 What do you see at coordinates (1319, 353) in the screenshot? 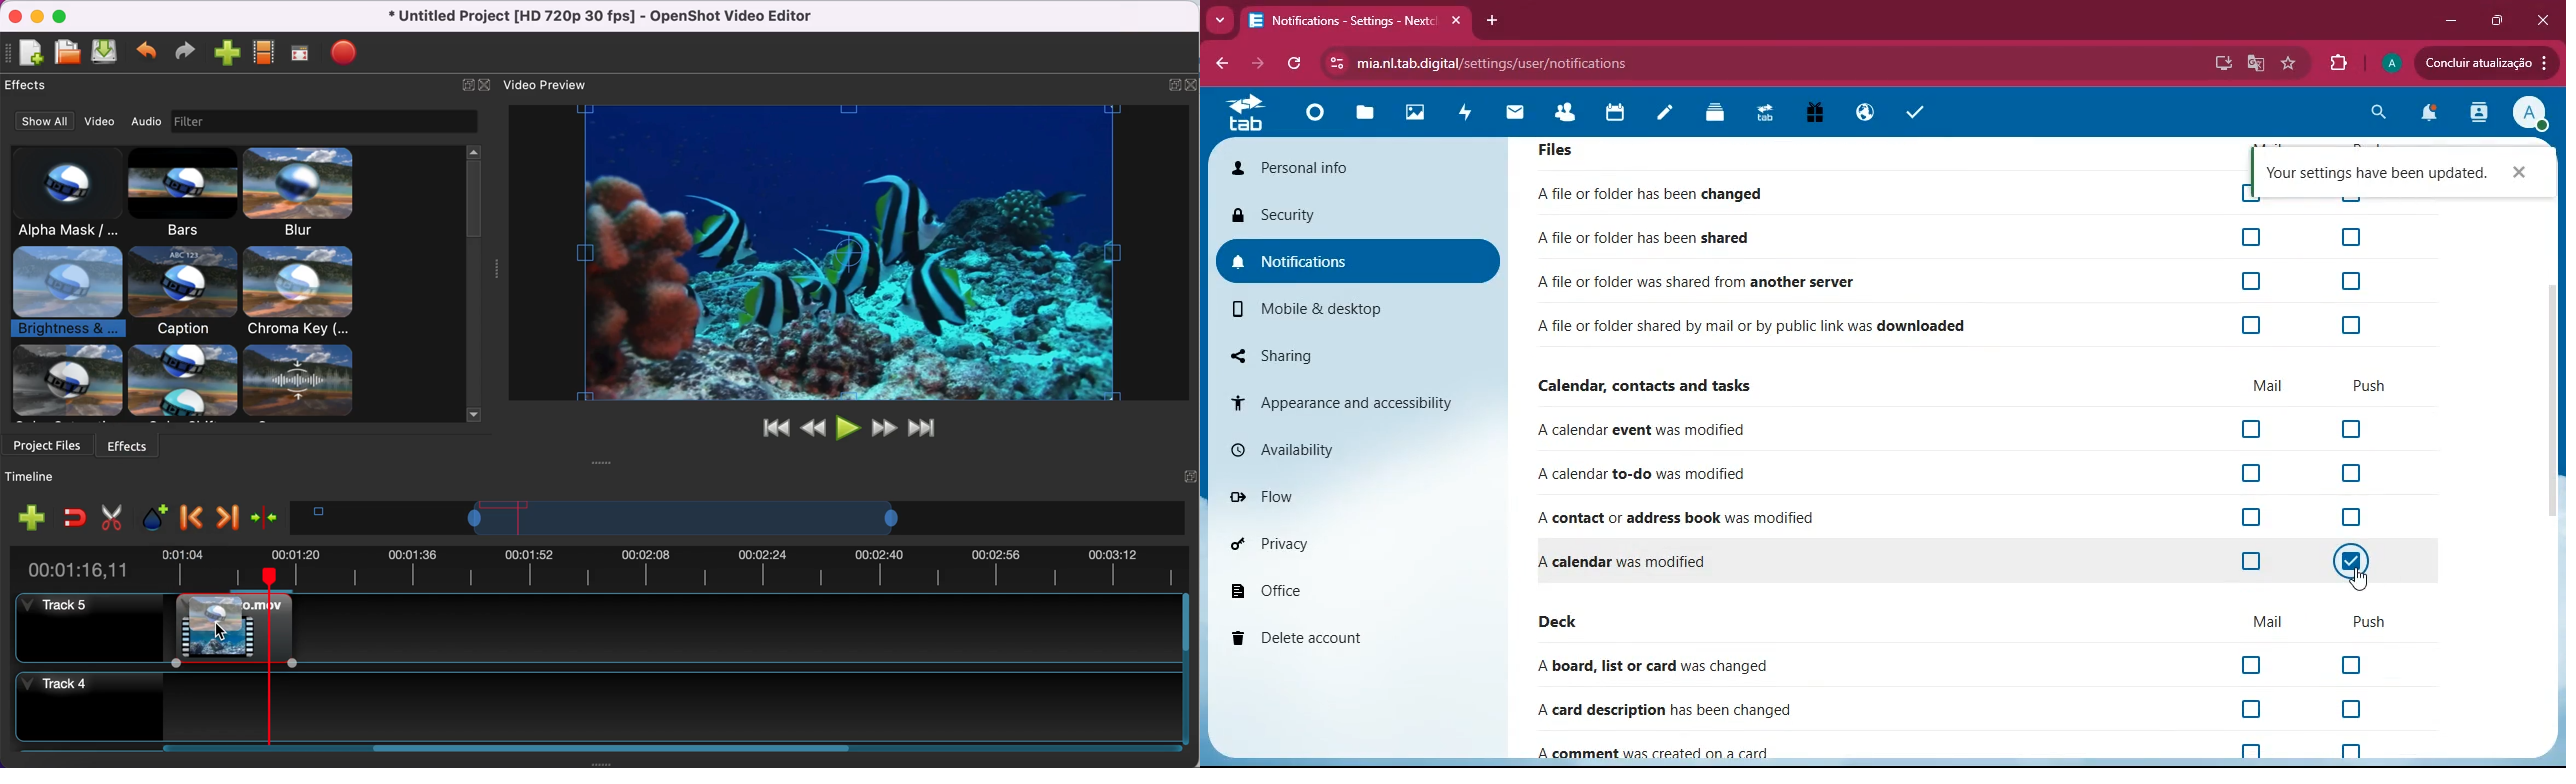
I see `sharing` at bounding box center [1319, 353].